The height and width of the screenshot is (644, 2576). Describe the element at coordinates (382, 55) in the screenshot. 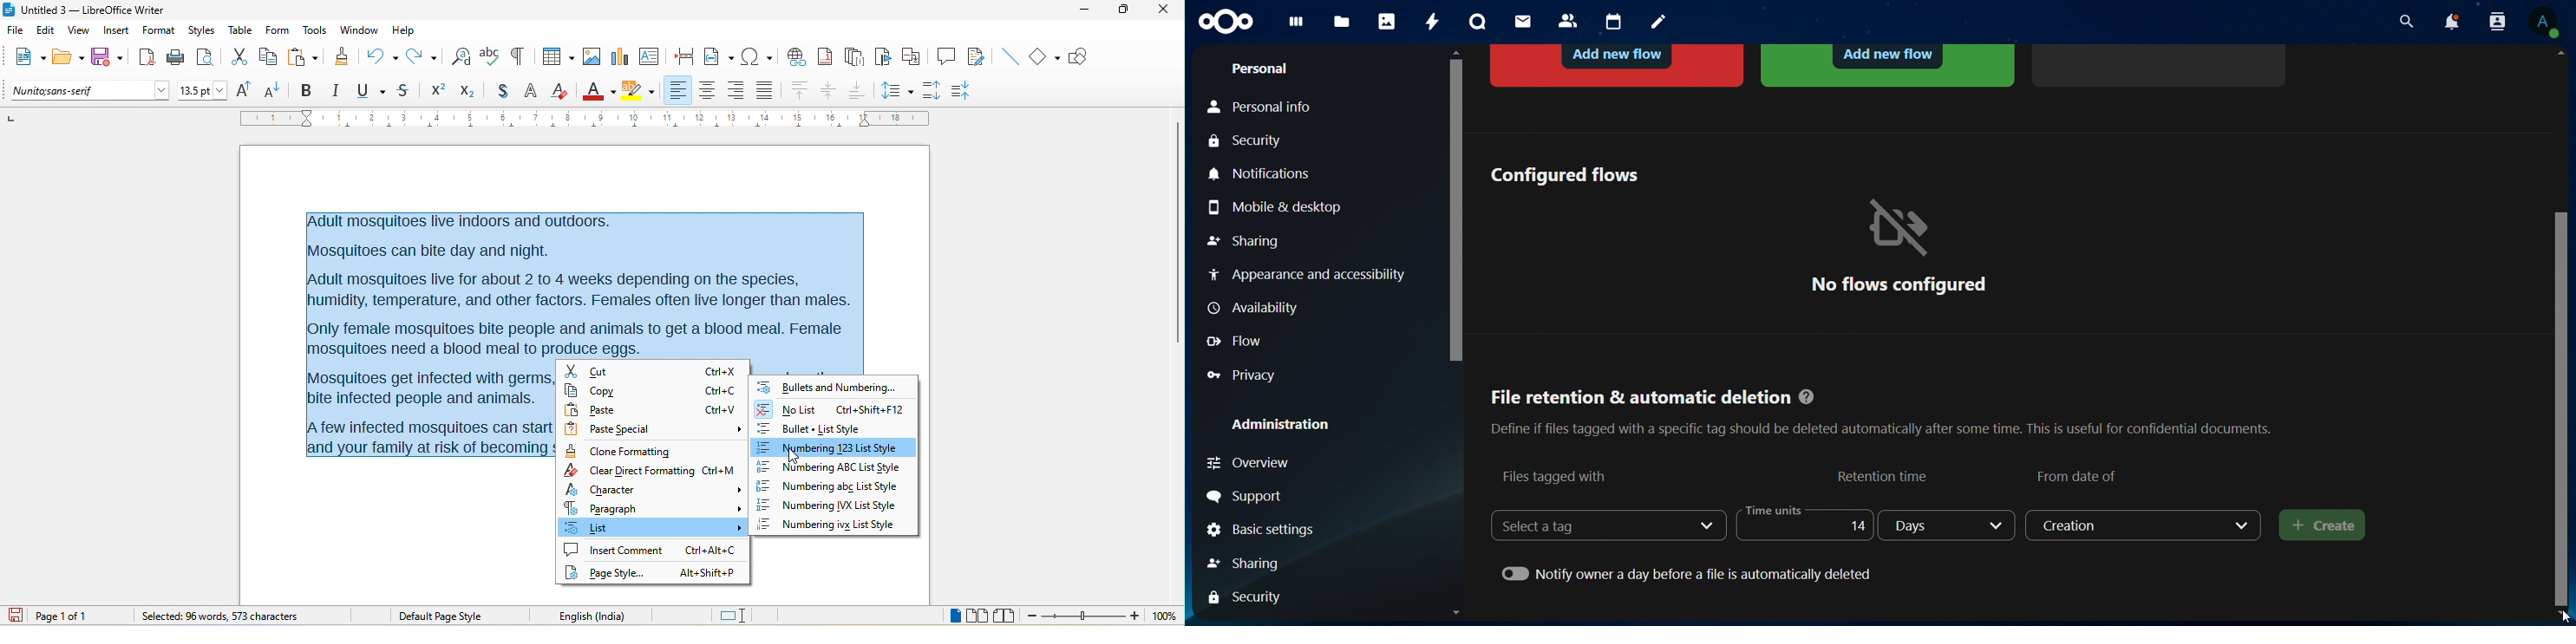

I see `undo` at that location.